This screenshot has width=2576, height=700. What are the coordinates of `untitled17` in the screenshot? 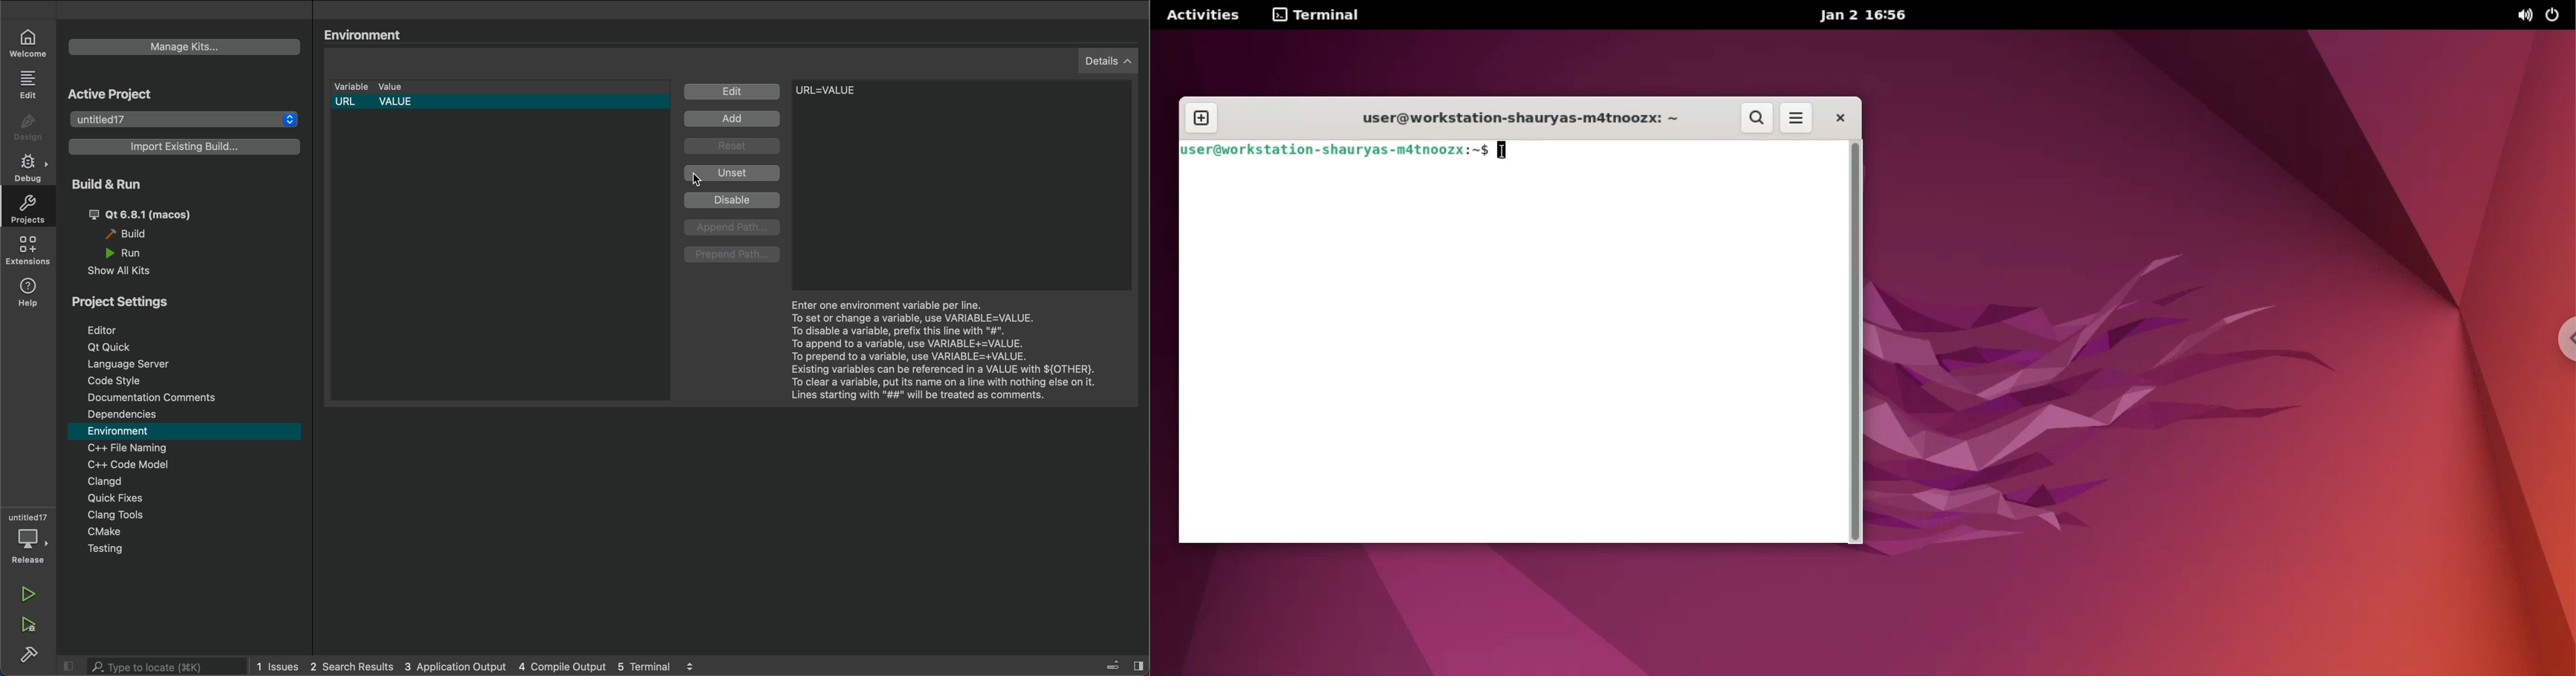 It's located at (187, 121).